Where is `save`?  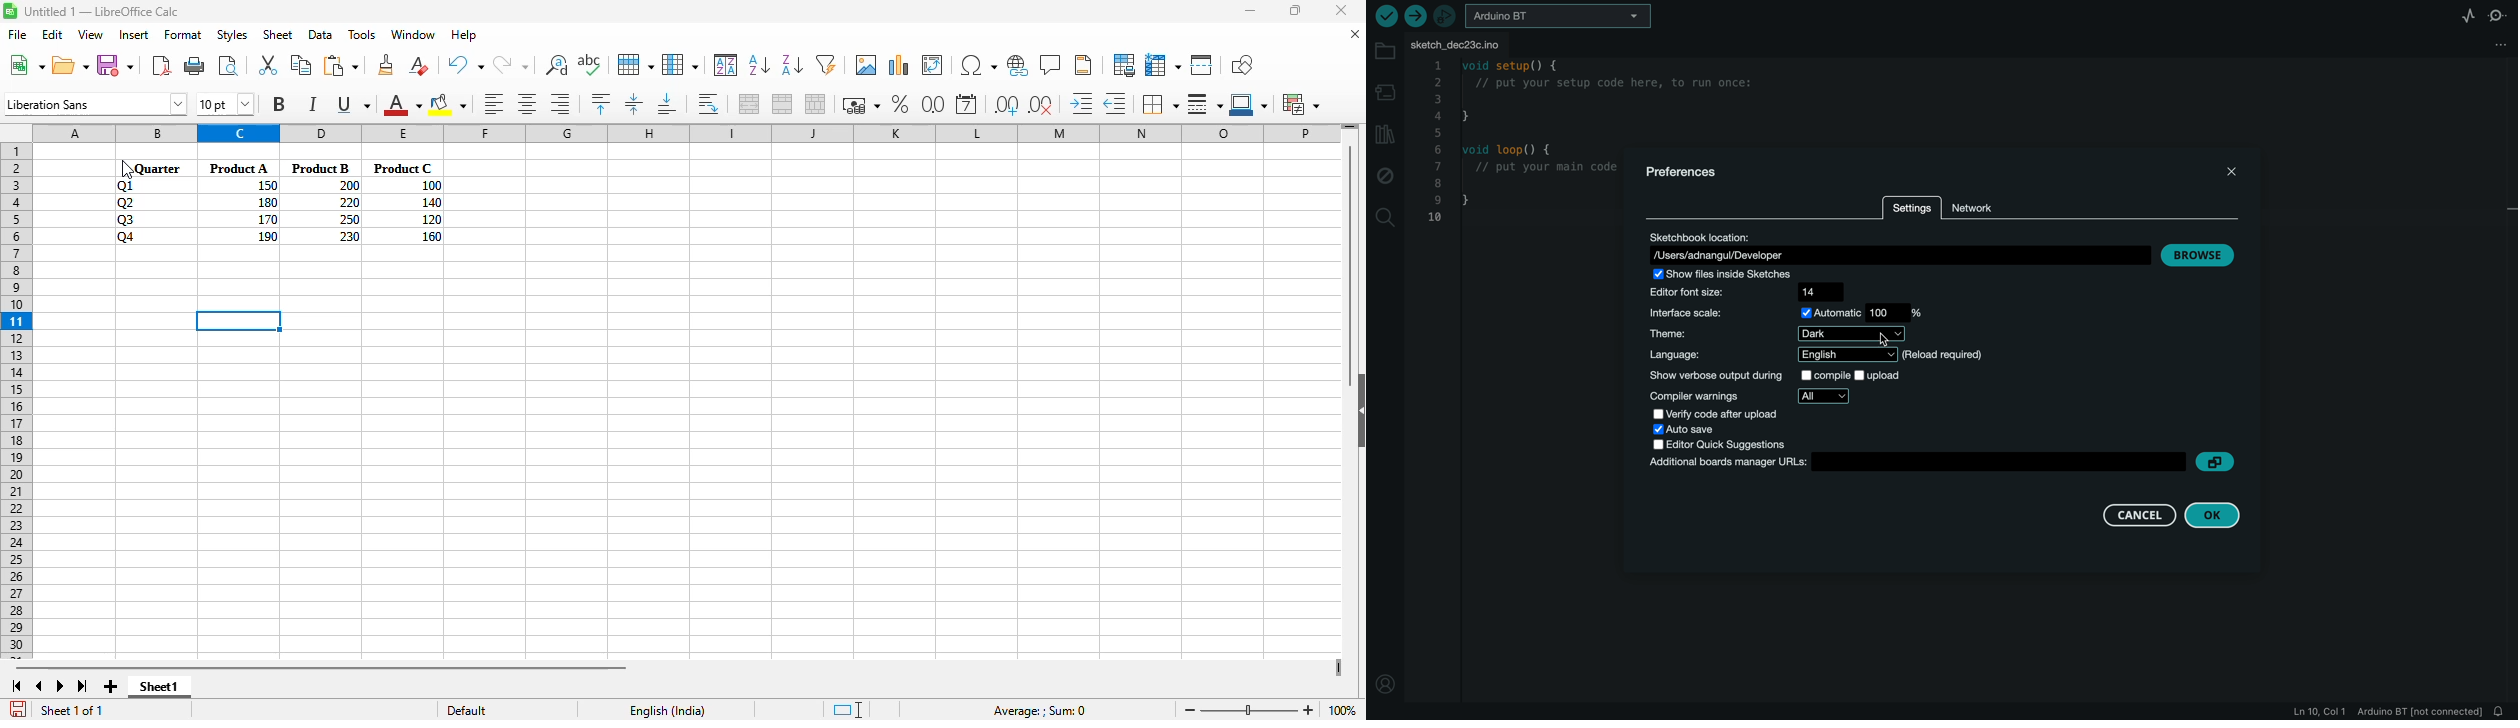
save is located at coordinates (115, 66).